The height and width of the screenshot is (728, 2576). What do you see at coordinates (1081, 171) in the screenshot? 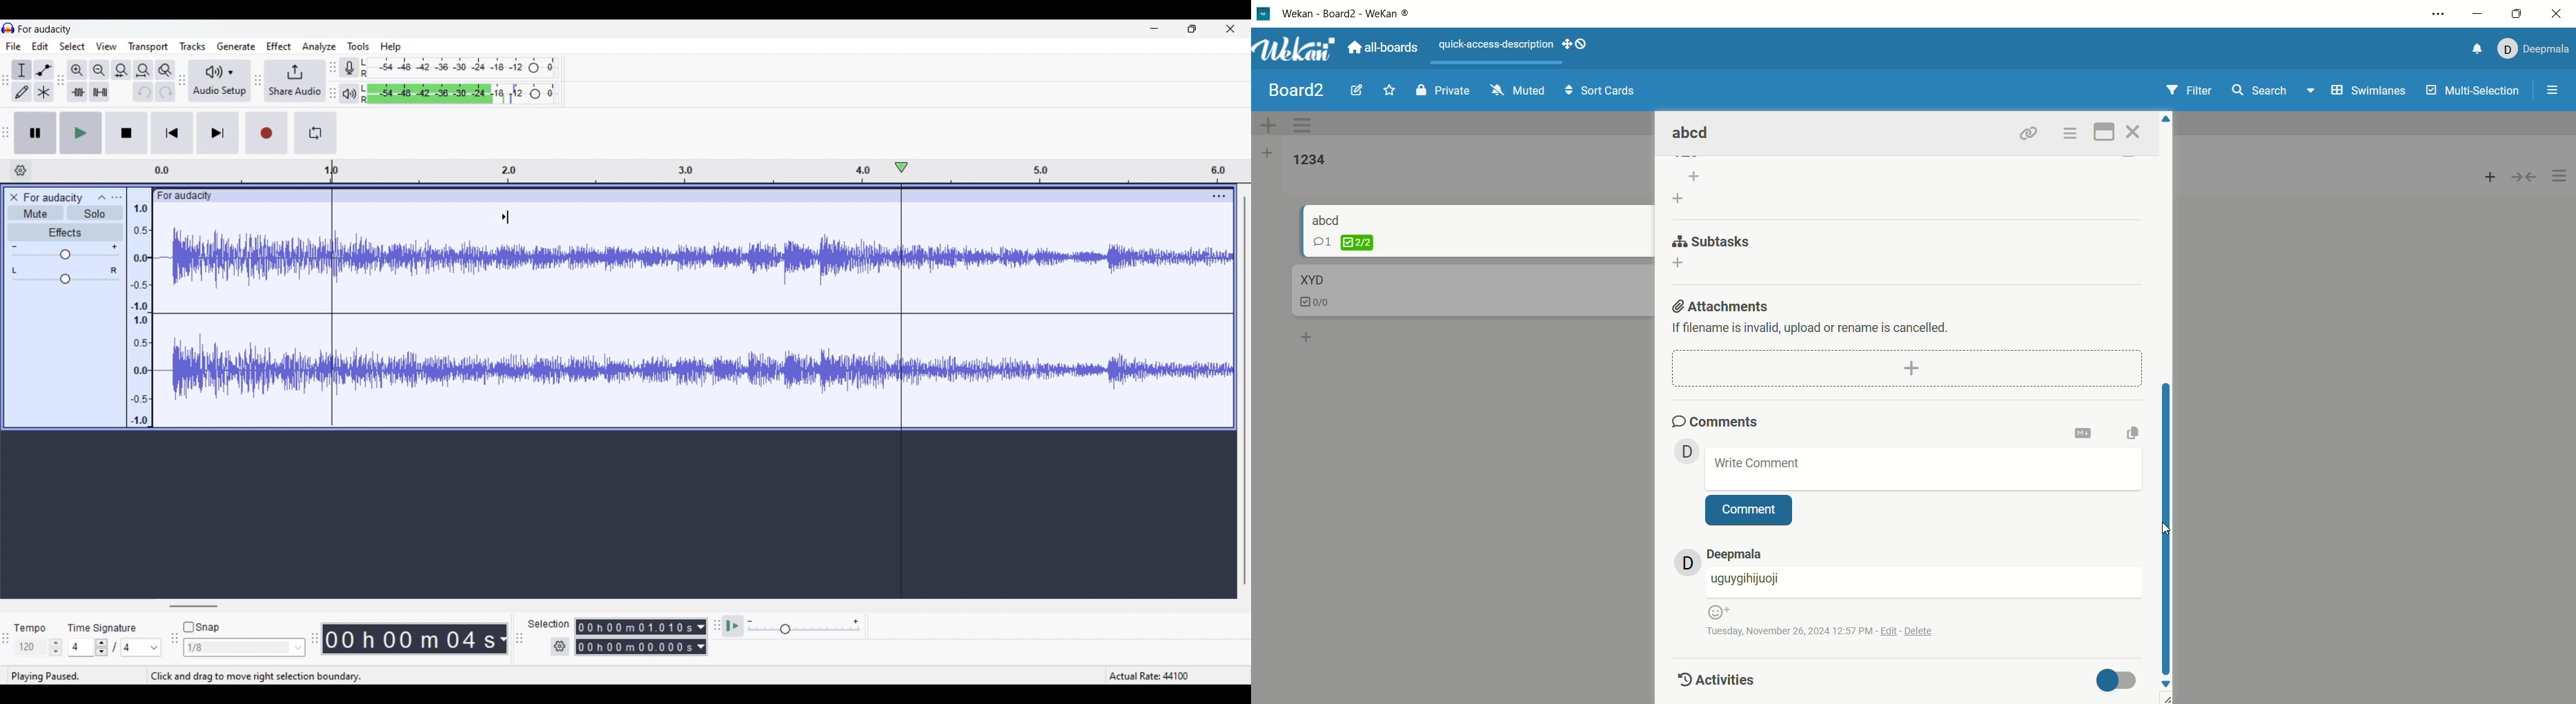
I see `Scale to measure length of track` at bounding box center [1081, 171].